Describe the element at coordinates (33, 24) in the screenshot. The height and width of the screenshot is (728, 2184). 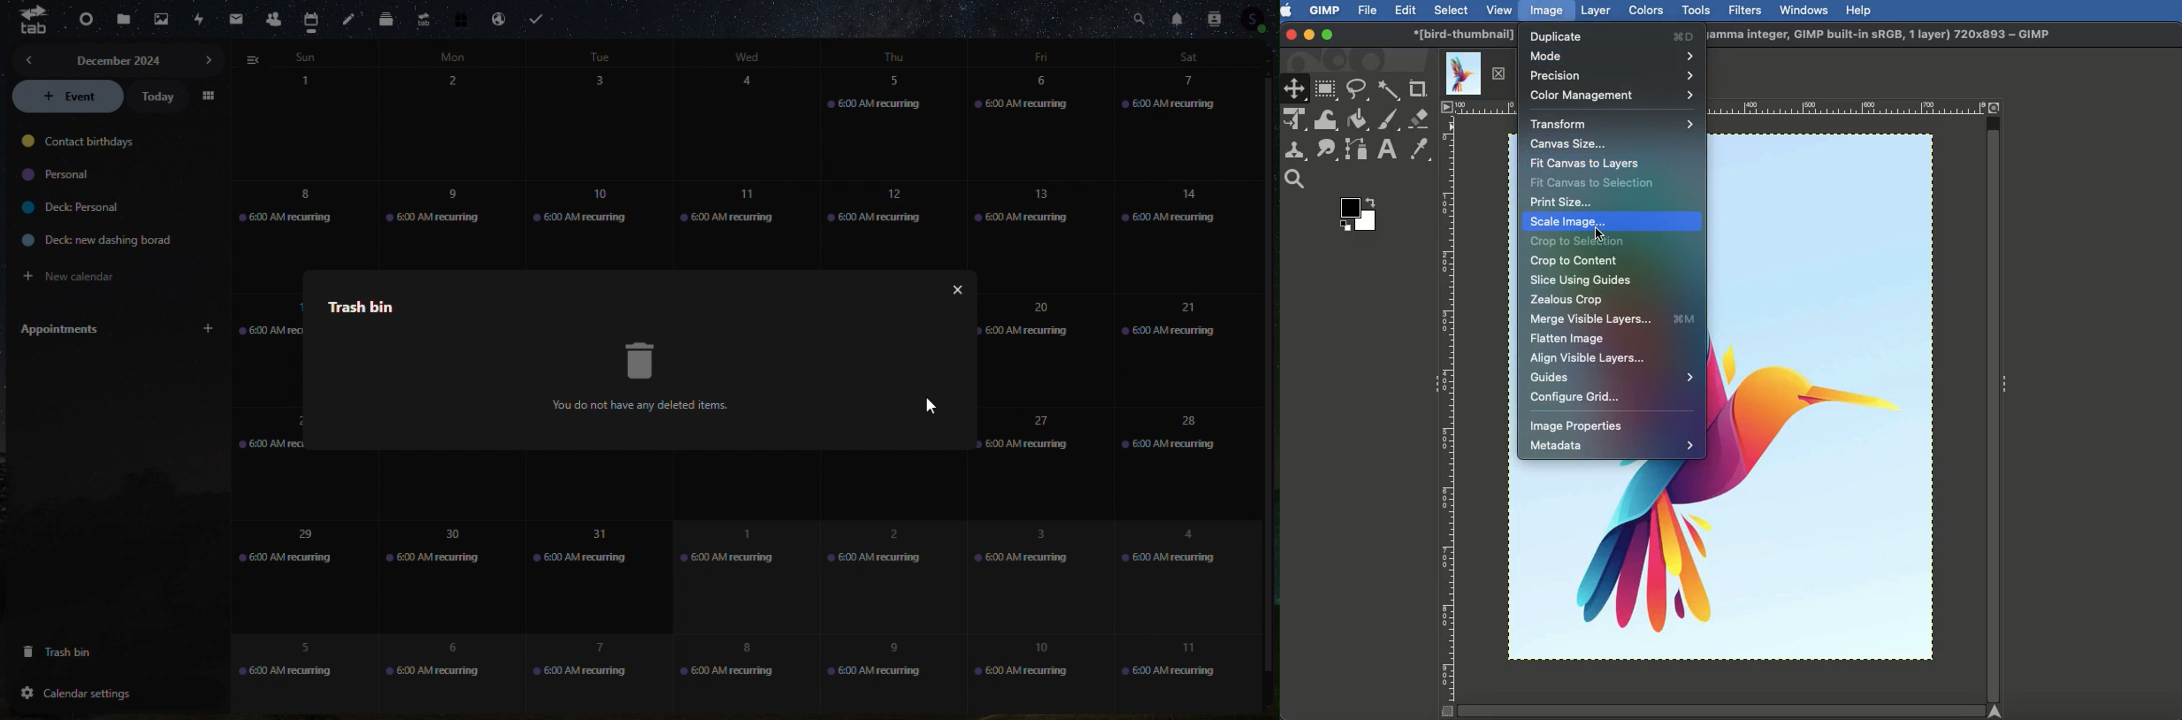
I see `tab` at that location.